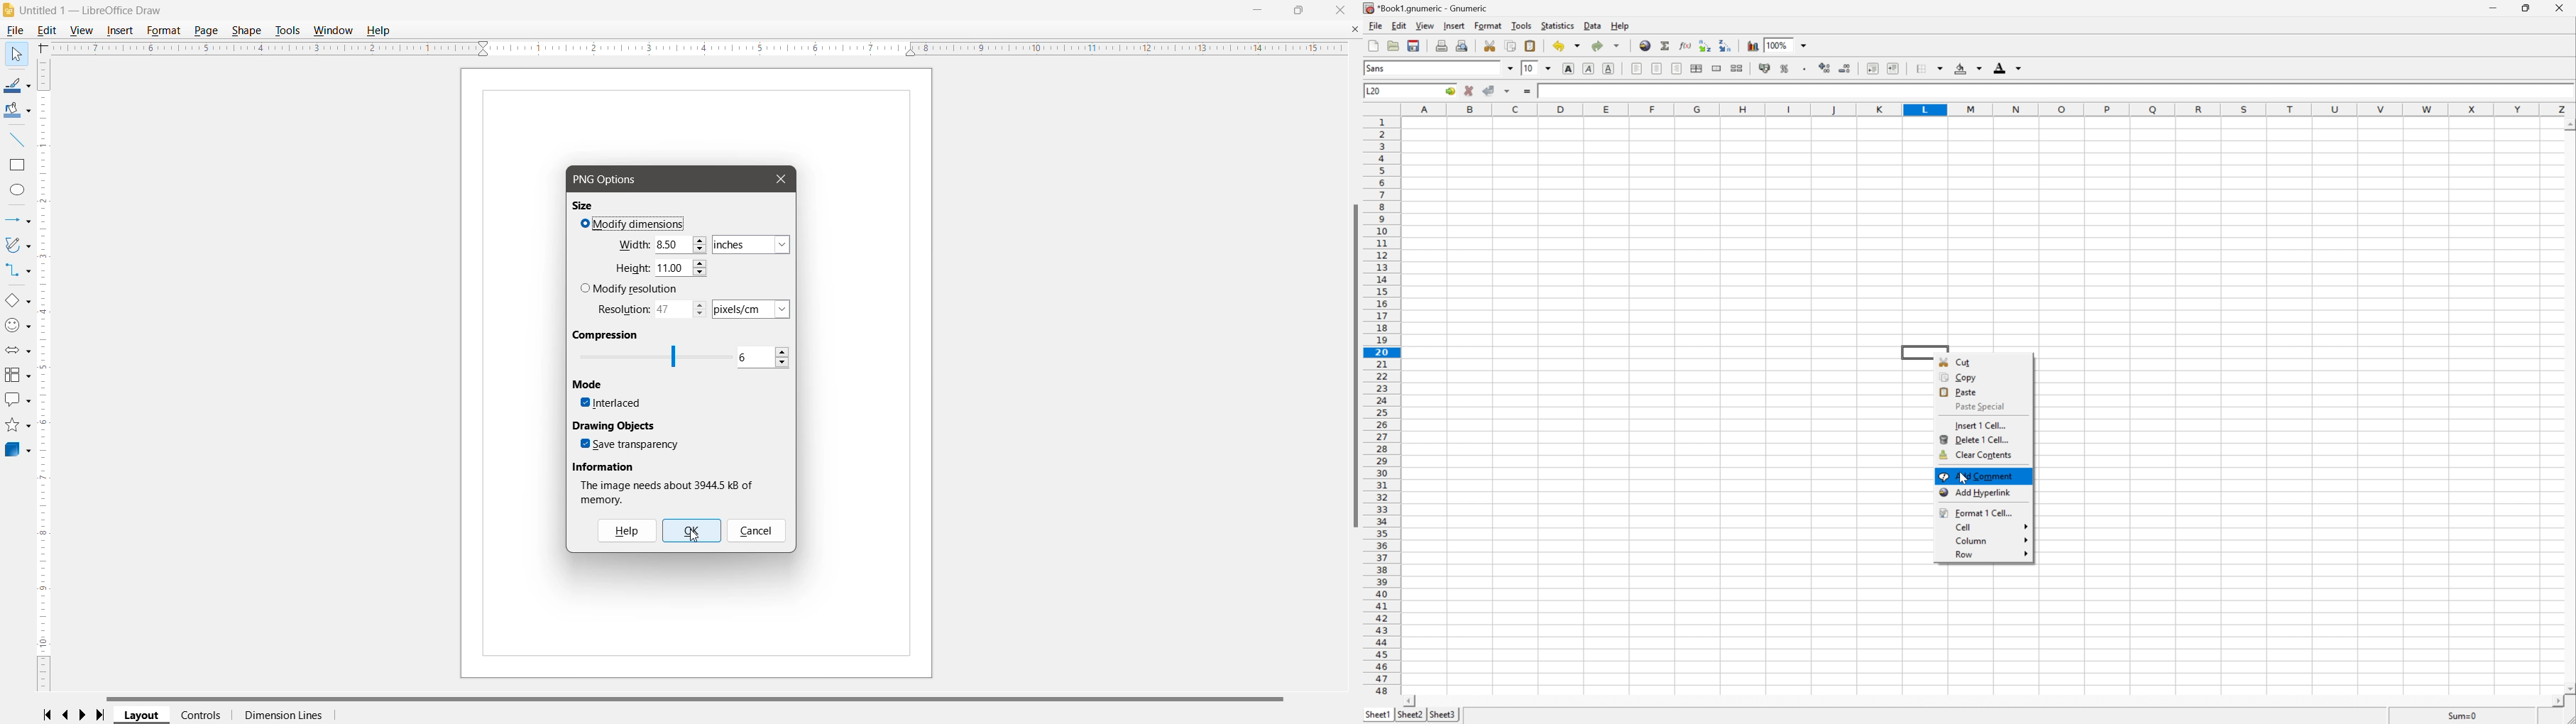 This screenshot has height=728, width=2576. I want to click on Drop Down, so click(1509, 67).